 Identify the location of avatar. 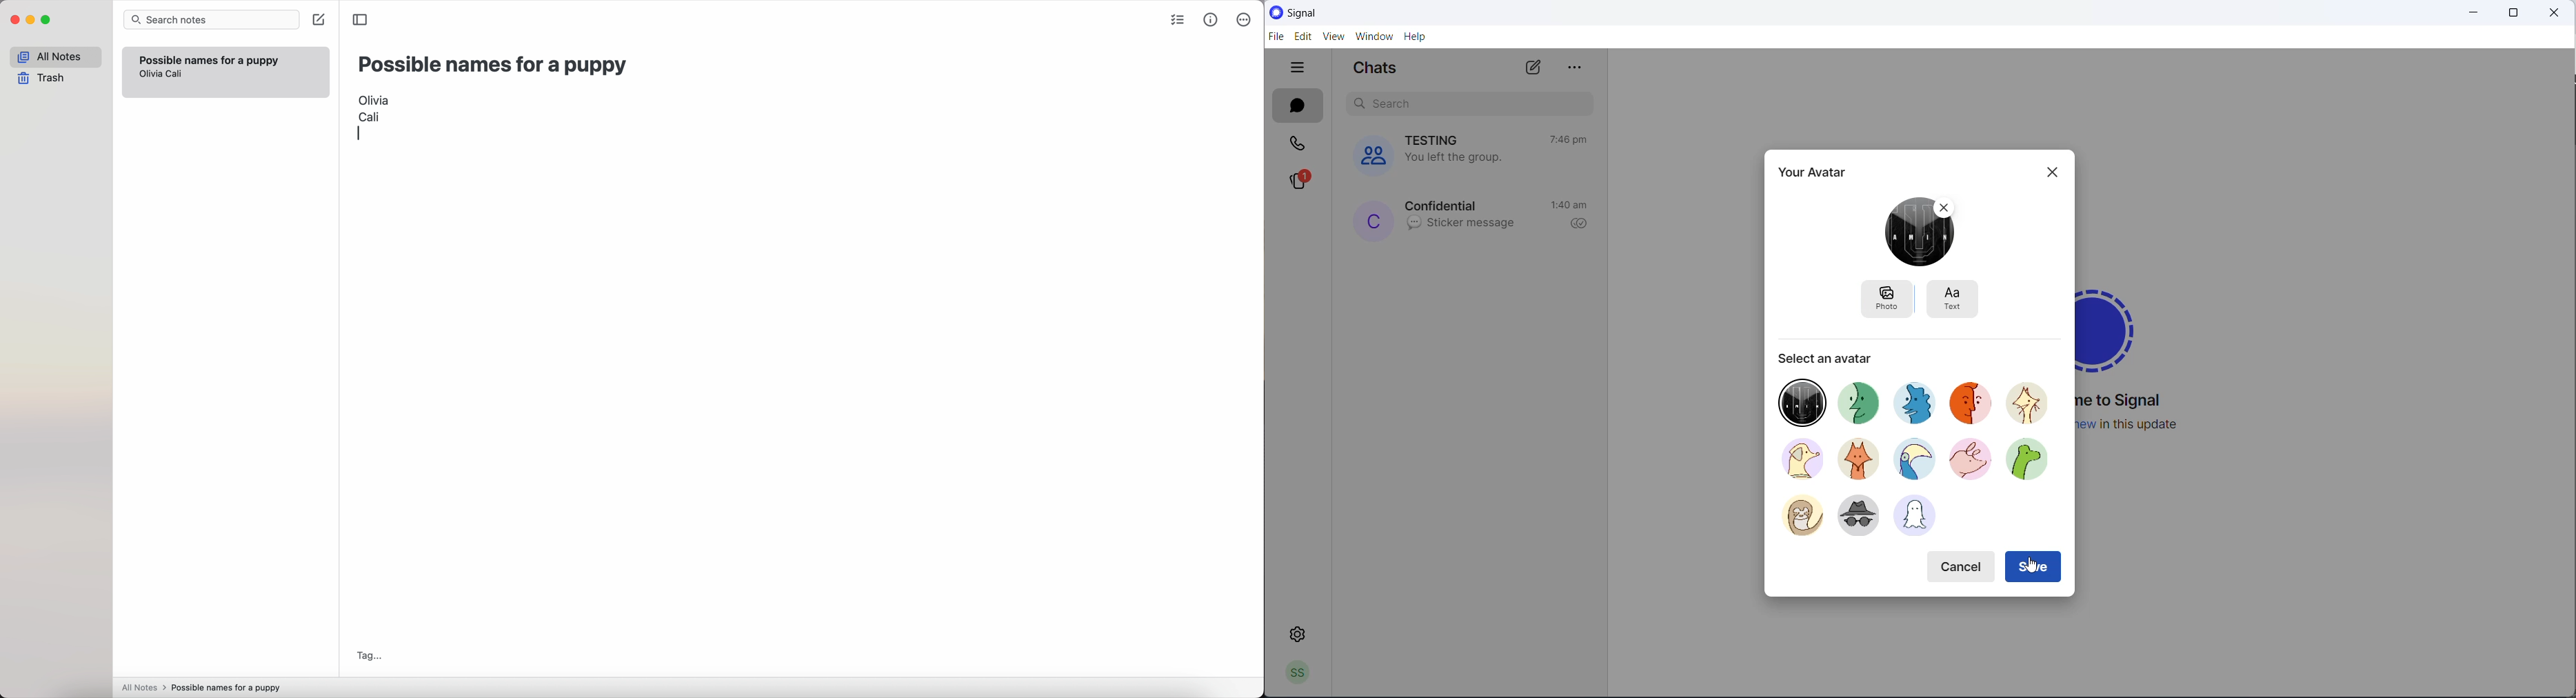
(2035, 463).